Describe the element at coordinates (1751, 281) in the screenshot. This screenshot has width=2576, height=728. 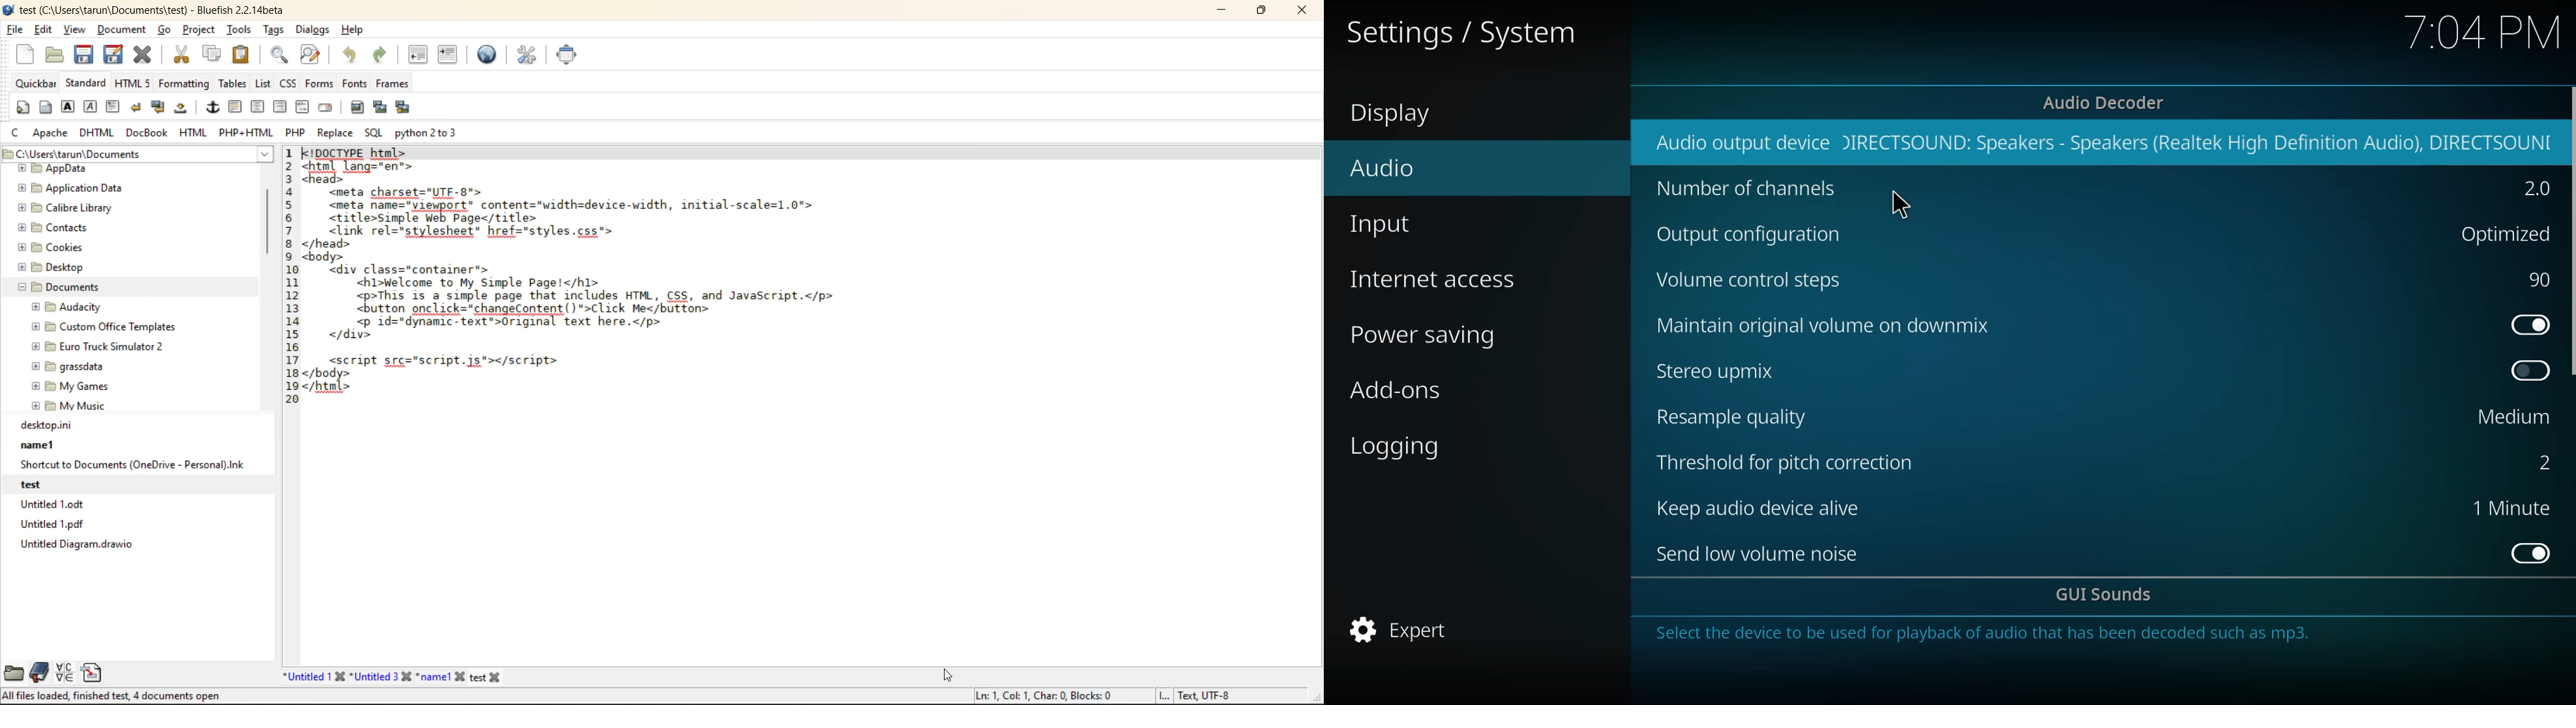
I see `volume control steps` at that location.